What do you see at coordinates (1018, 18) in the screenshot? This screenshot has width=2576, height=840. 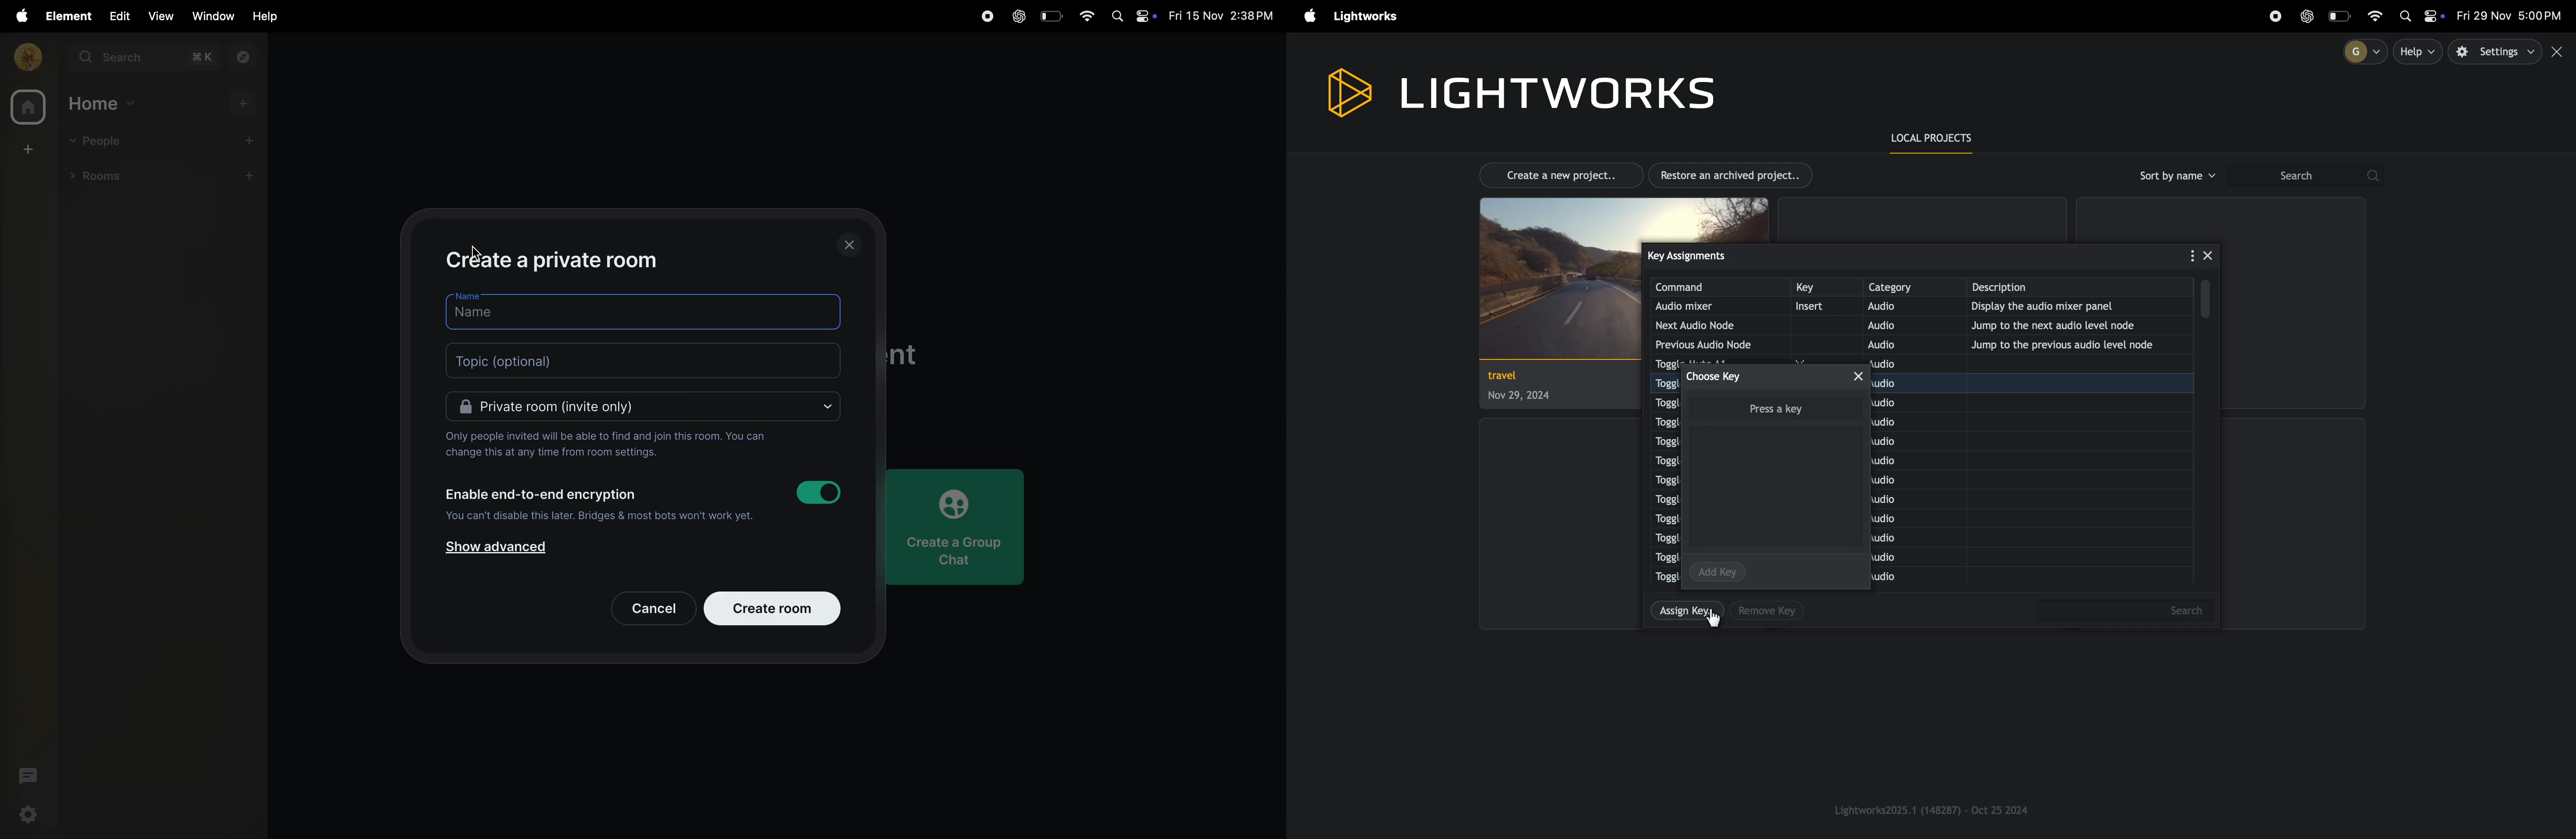 I see `chatgpt` at bounding box center [1018, 18].